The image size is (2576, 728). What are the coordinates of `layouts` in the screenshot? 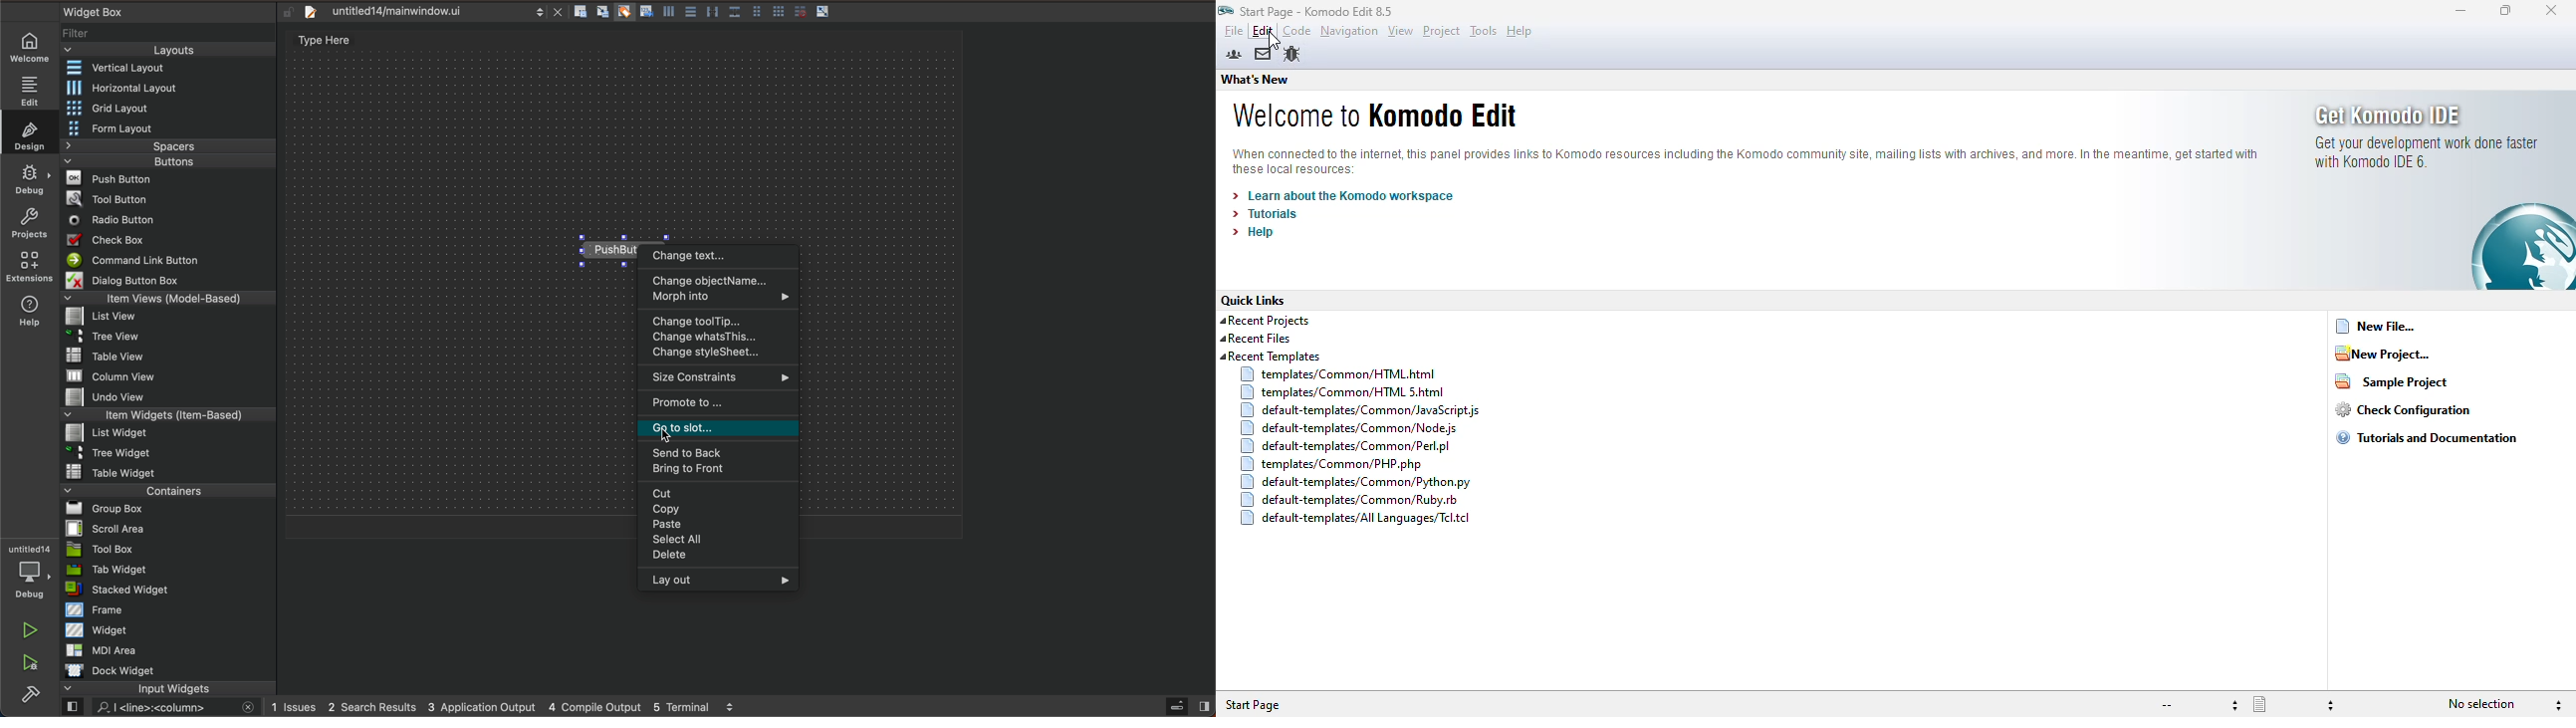 It's located at (167, 50).